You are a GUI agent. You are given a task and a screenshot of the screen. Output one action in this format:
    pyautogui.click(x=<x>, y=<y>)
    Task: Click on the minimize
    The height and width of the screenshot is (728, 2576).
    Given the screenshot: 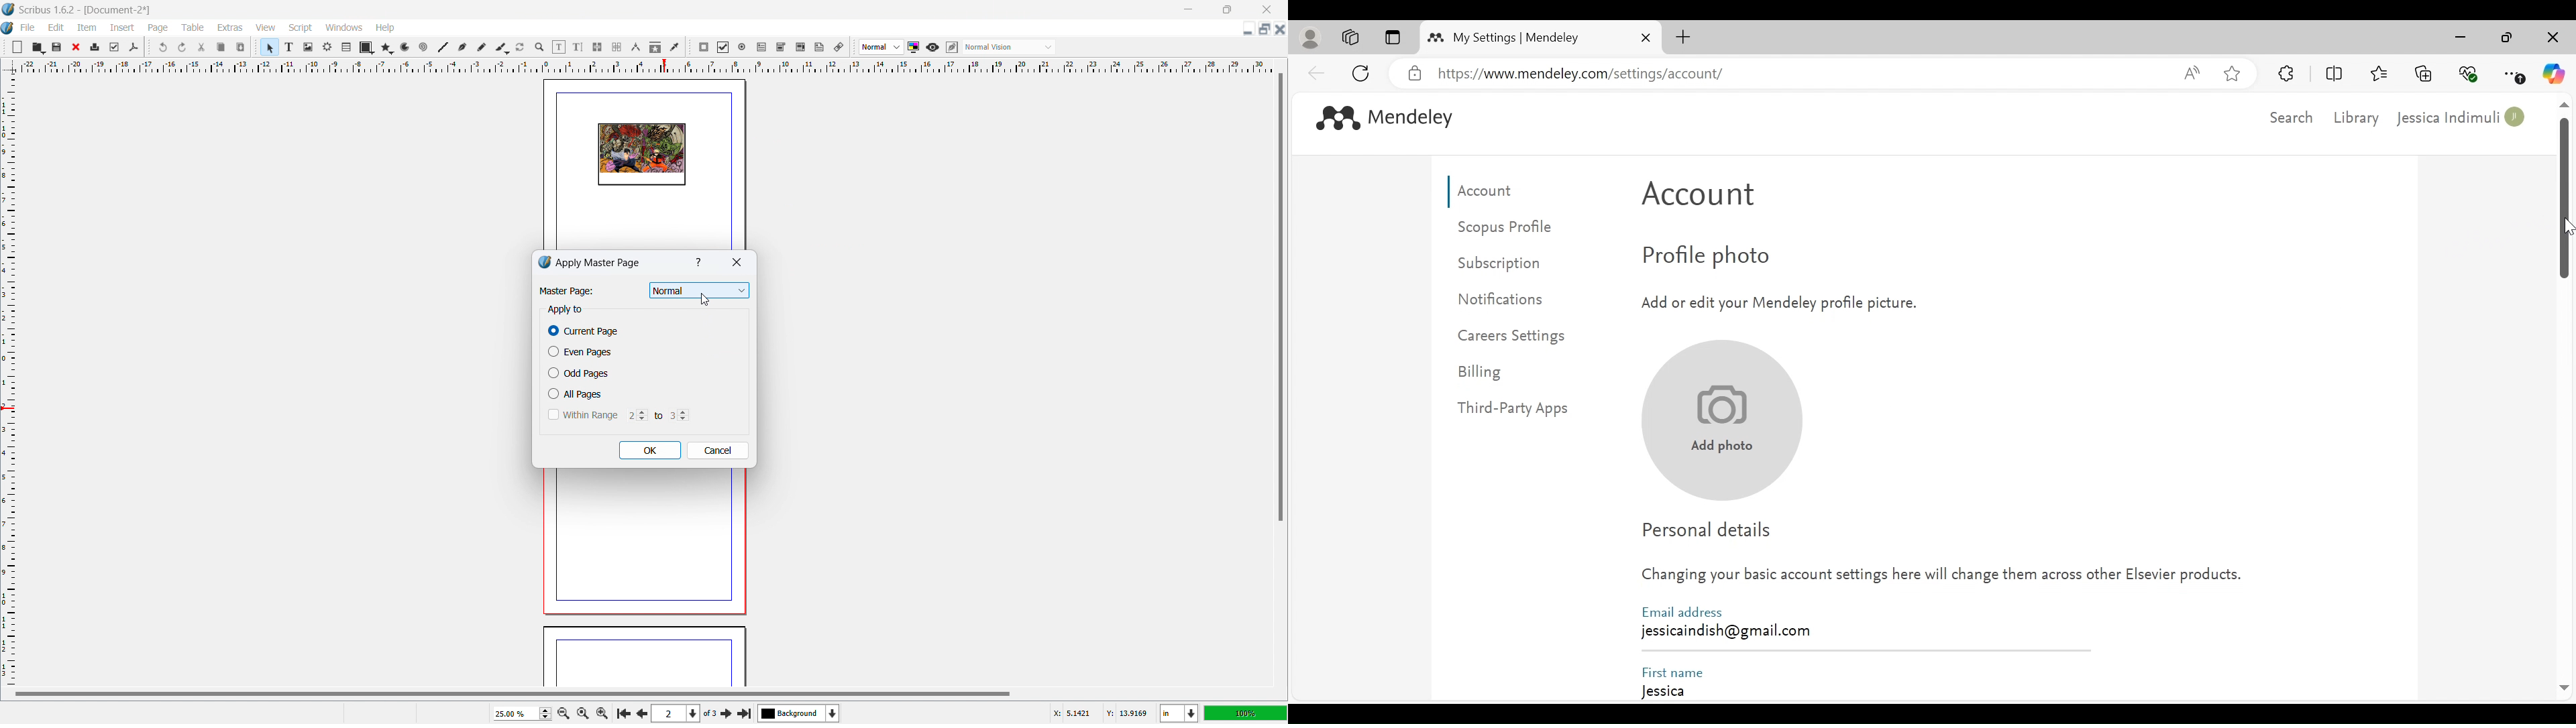 What is the action you would take?
    pyautogui.click(x=2464, y=38)
    